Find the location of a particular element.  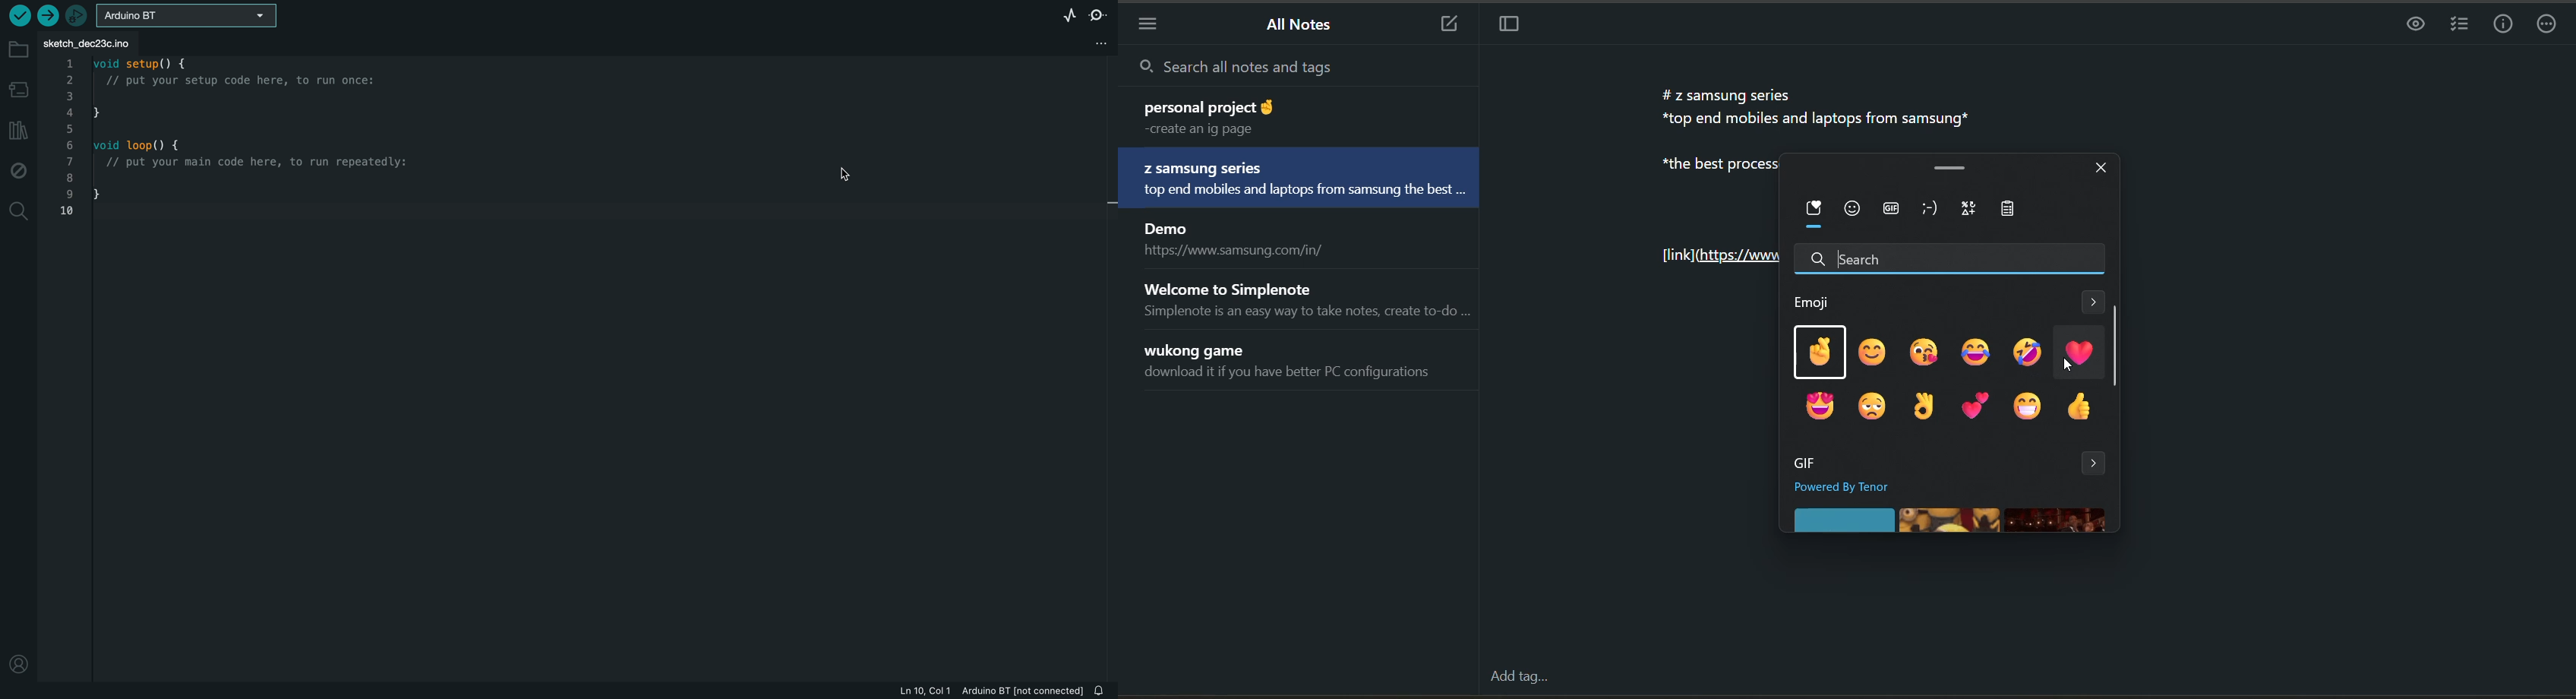

emoji 2 is located at coordinates (1873, 351).